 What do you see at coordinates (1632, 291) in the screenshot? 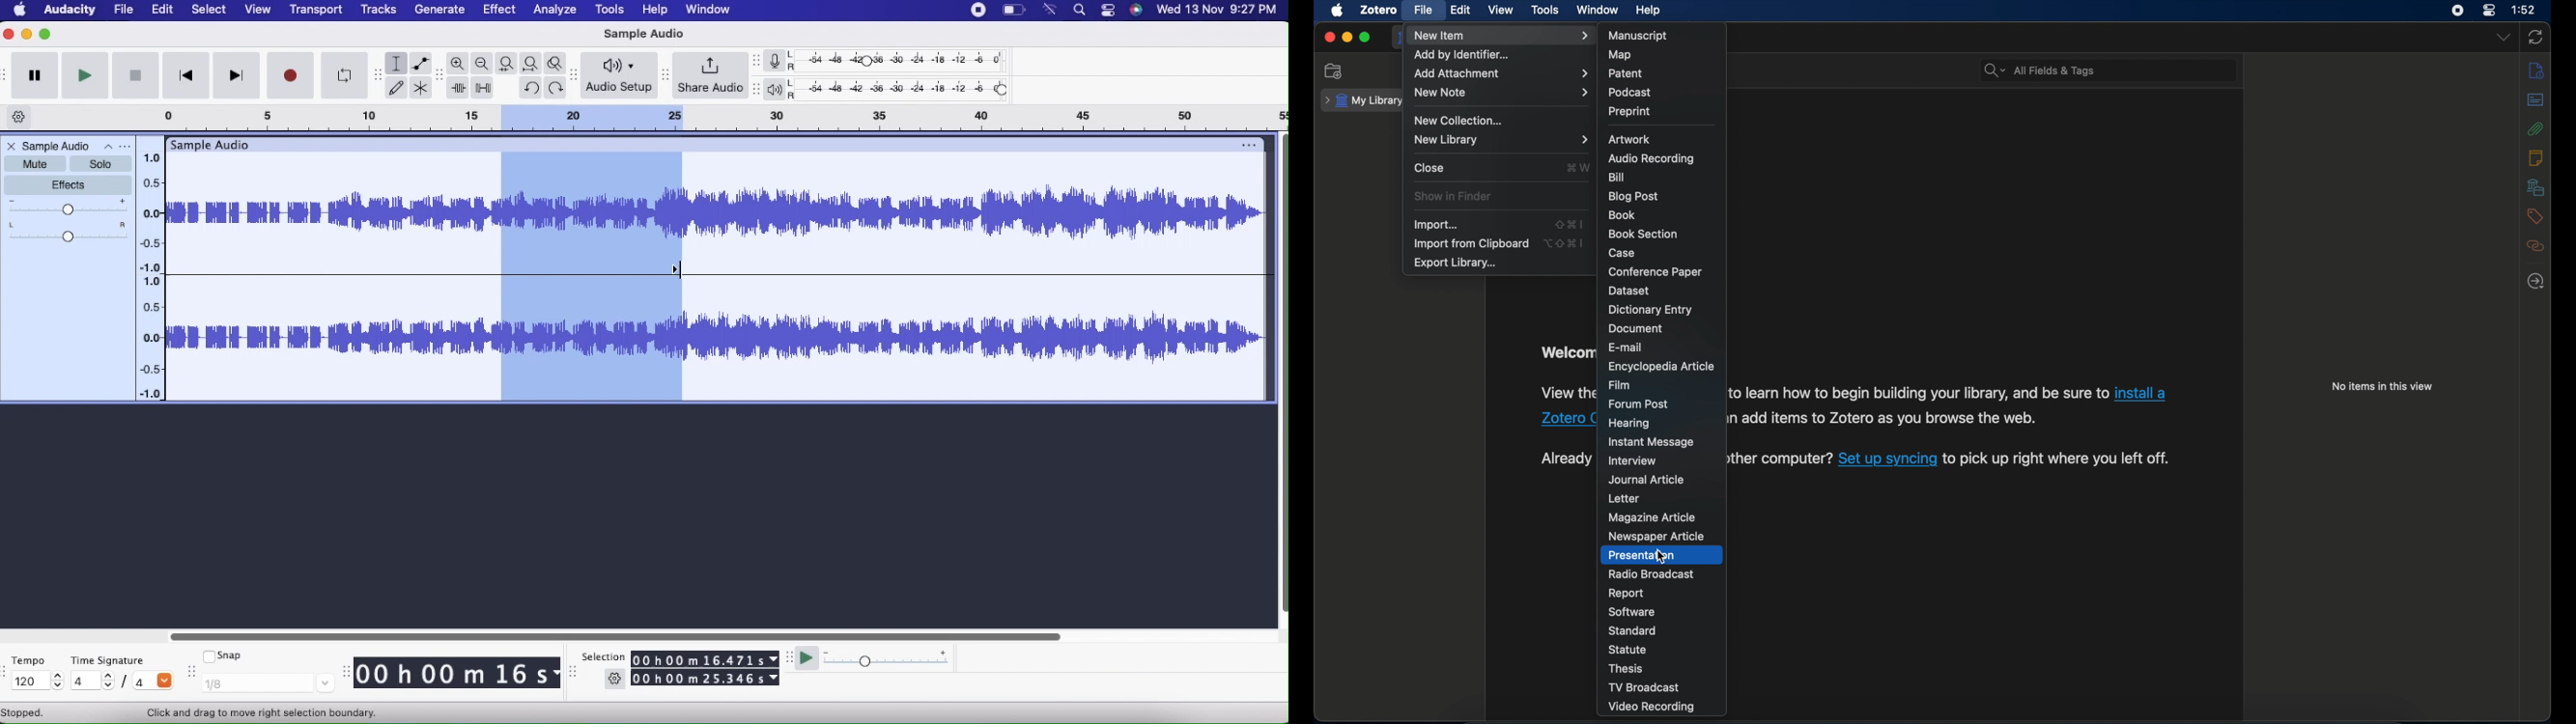
I see `dataset` at bounding box center [1632, 291].